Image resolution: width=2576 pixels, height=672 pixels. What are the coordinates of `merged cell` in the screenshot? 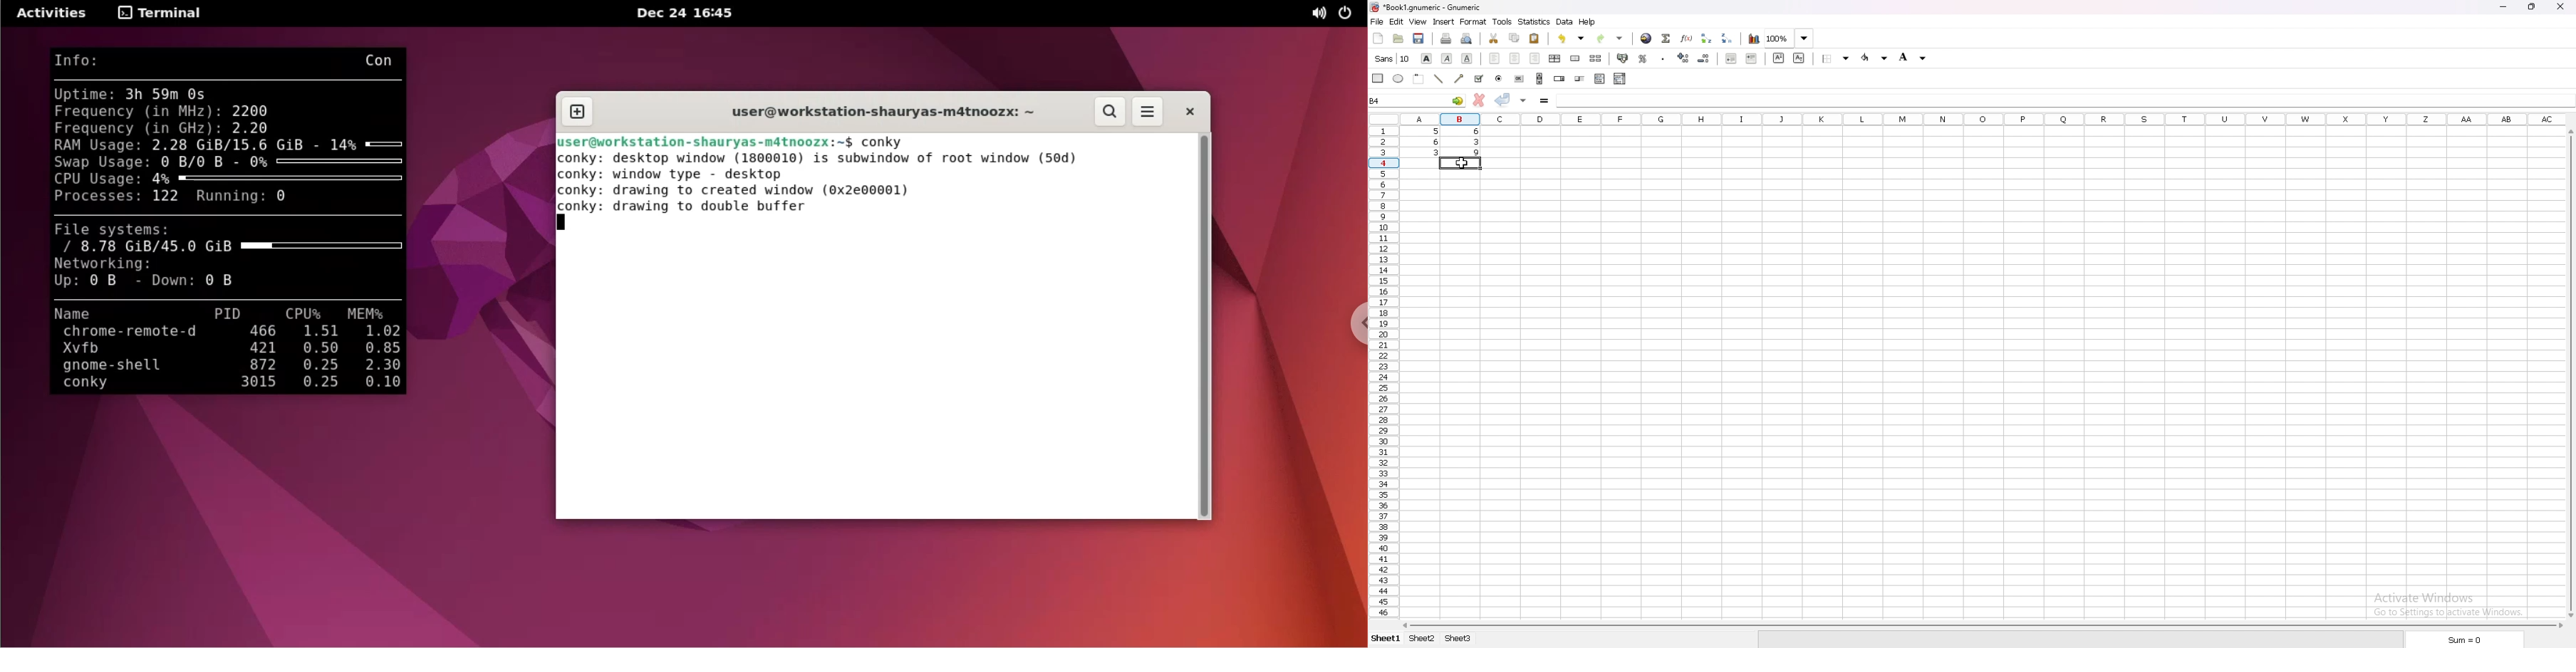 It's located at (1575, 59).